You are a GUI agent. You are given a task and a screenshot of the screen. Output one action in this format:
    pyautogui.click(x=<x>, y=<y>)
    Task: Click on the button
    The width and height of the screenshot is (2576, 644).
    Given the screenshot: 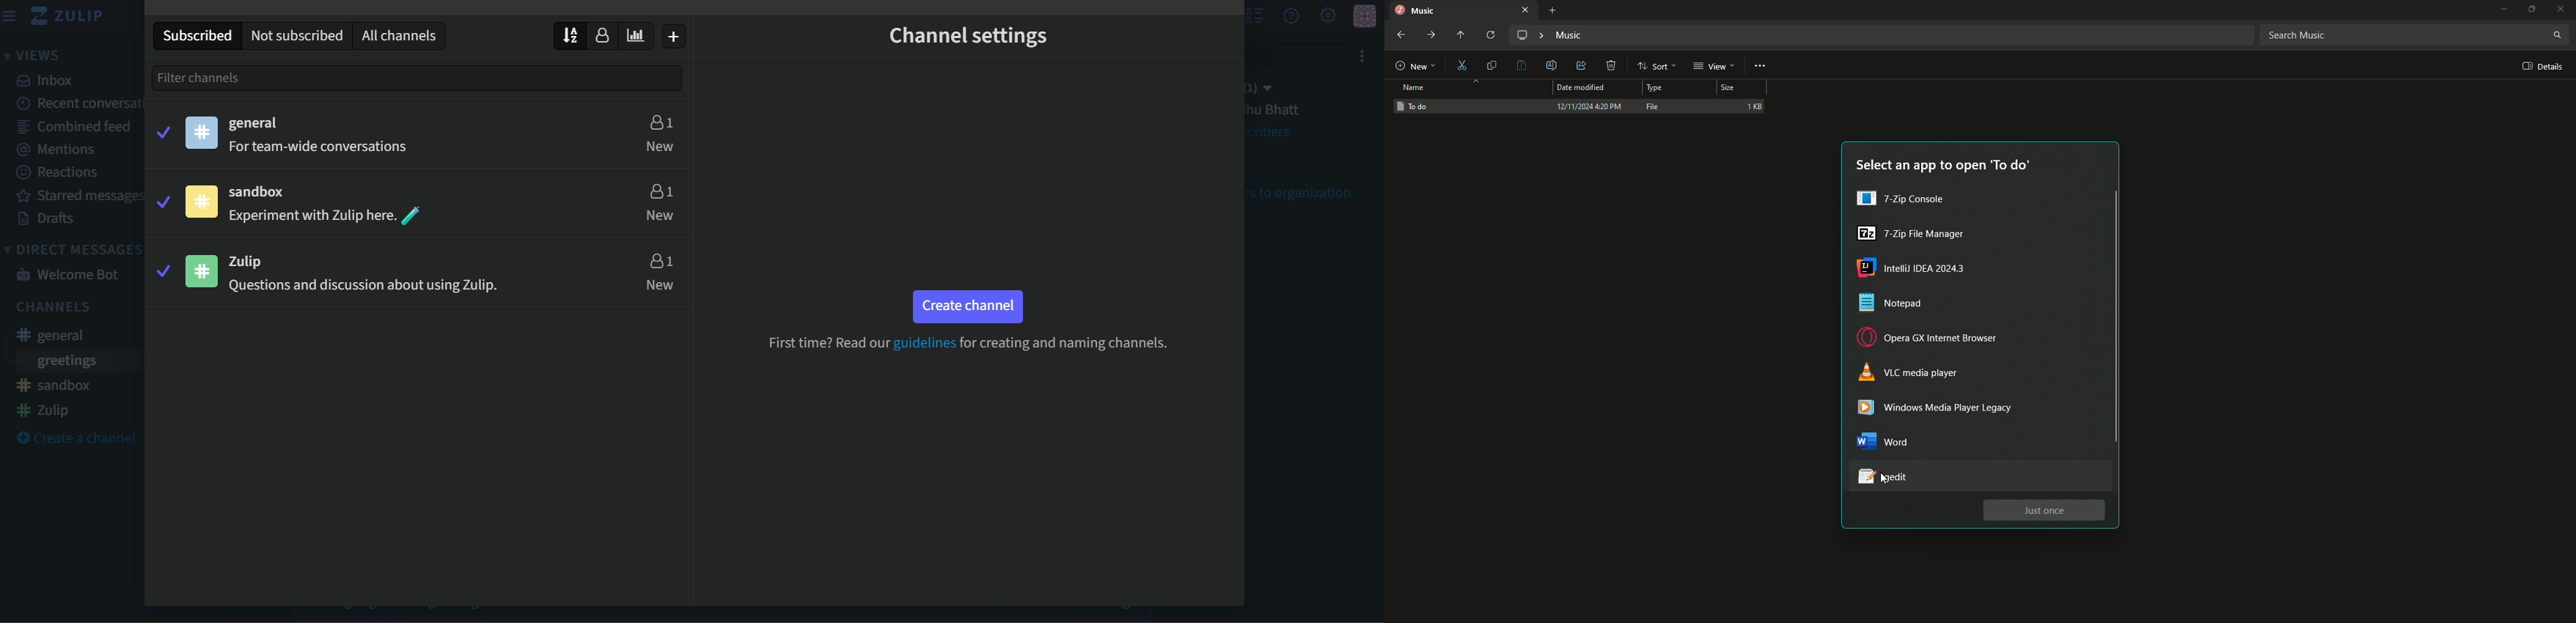 What is the action you would take?
    pyautogui.click(x=969, y=306)
    